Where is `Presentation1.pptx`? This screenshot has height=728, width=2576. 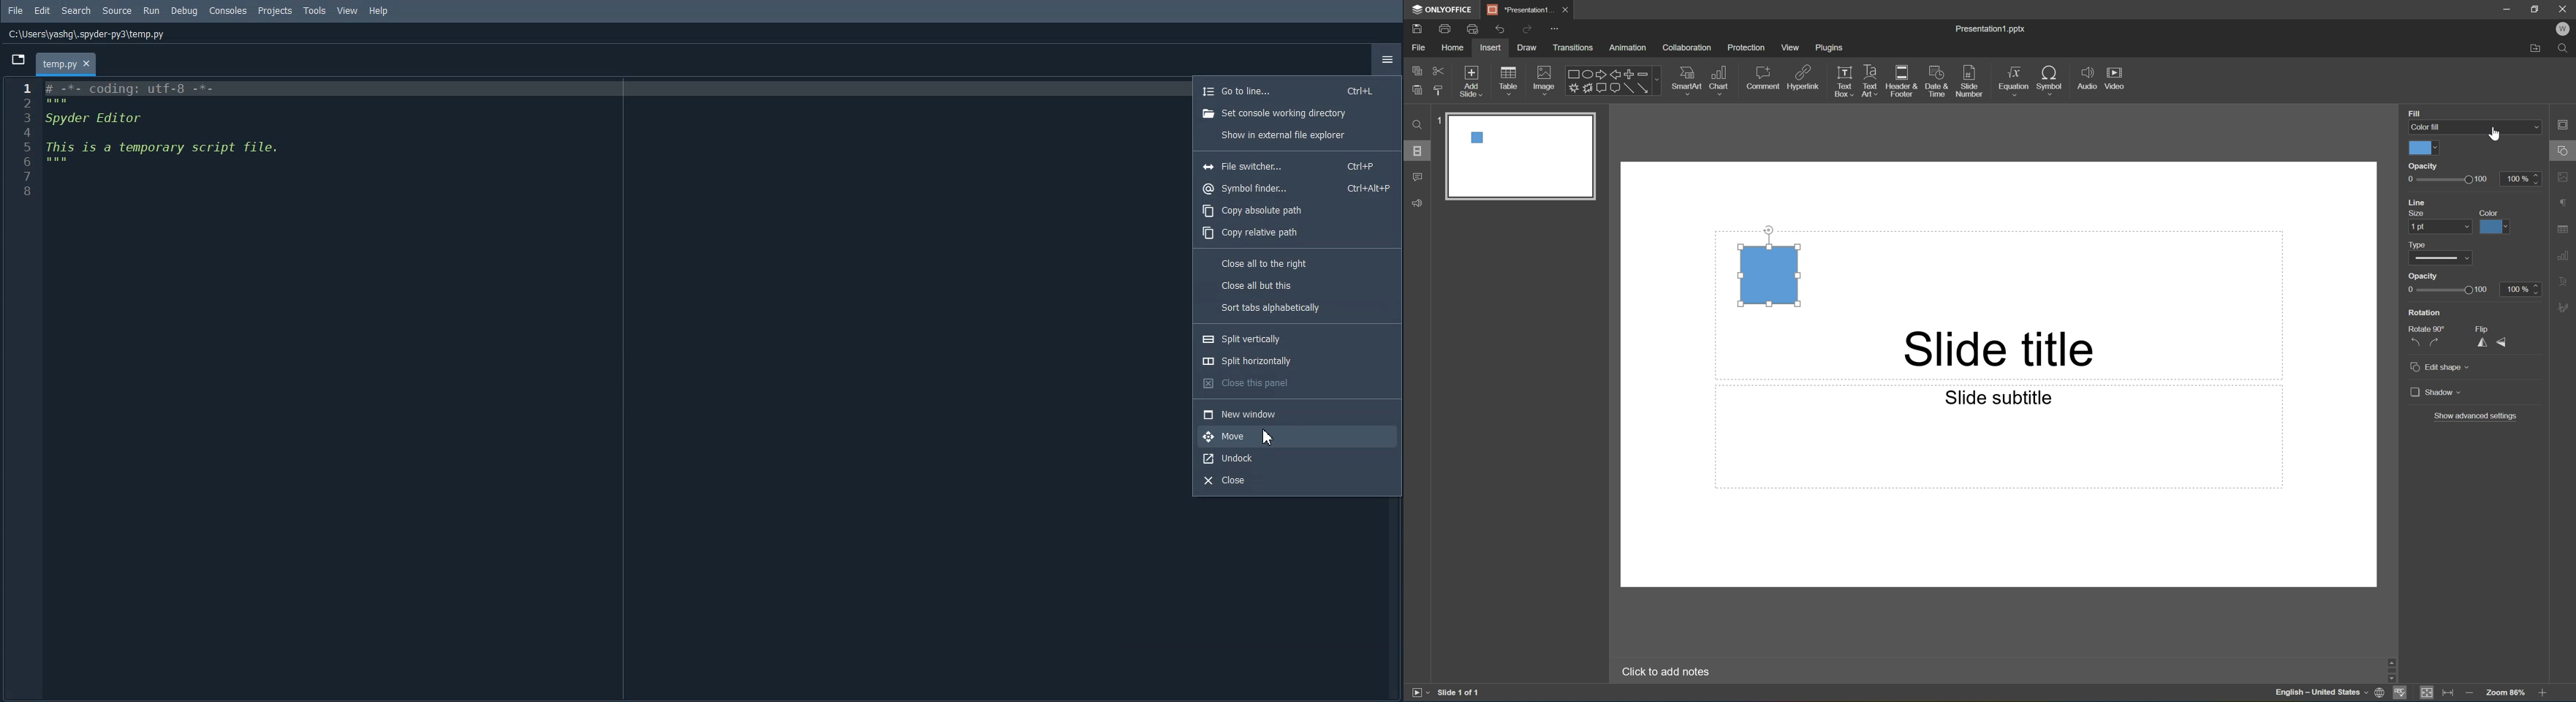 Presentation1.pptx is located at coordinates (1992, 30).